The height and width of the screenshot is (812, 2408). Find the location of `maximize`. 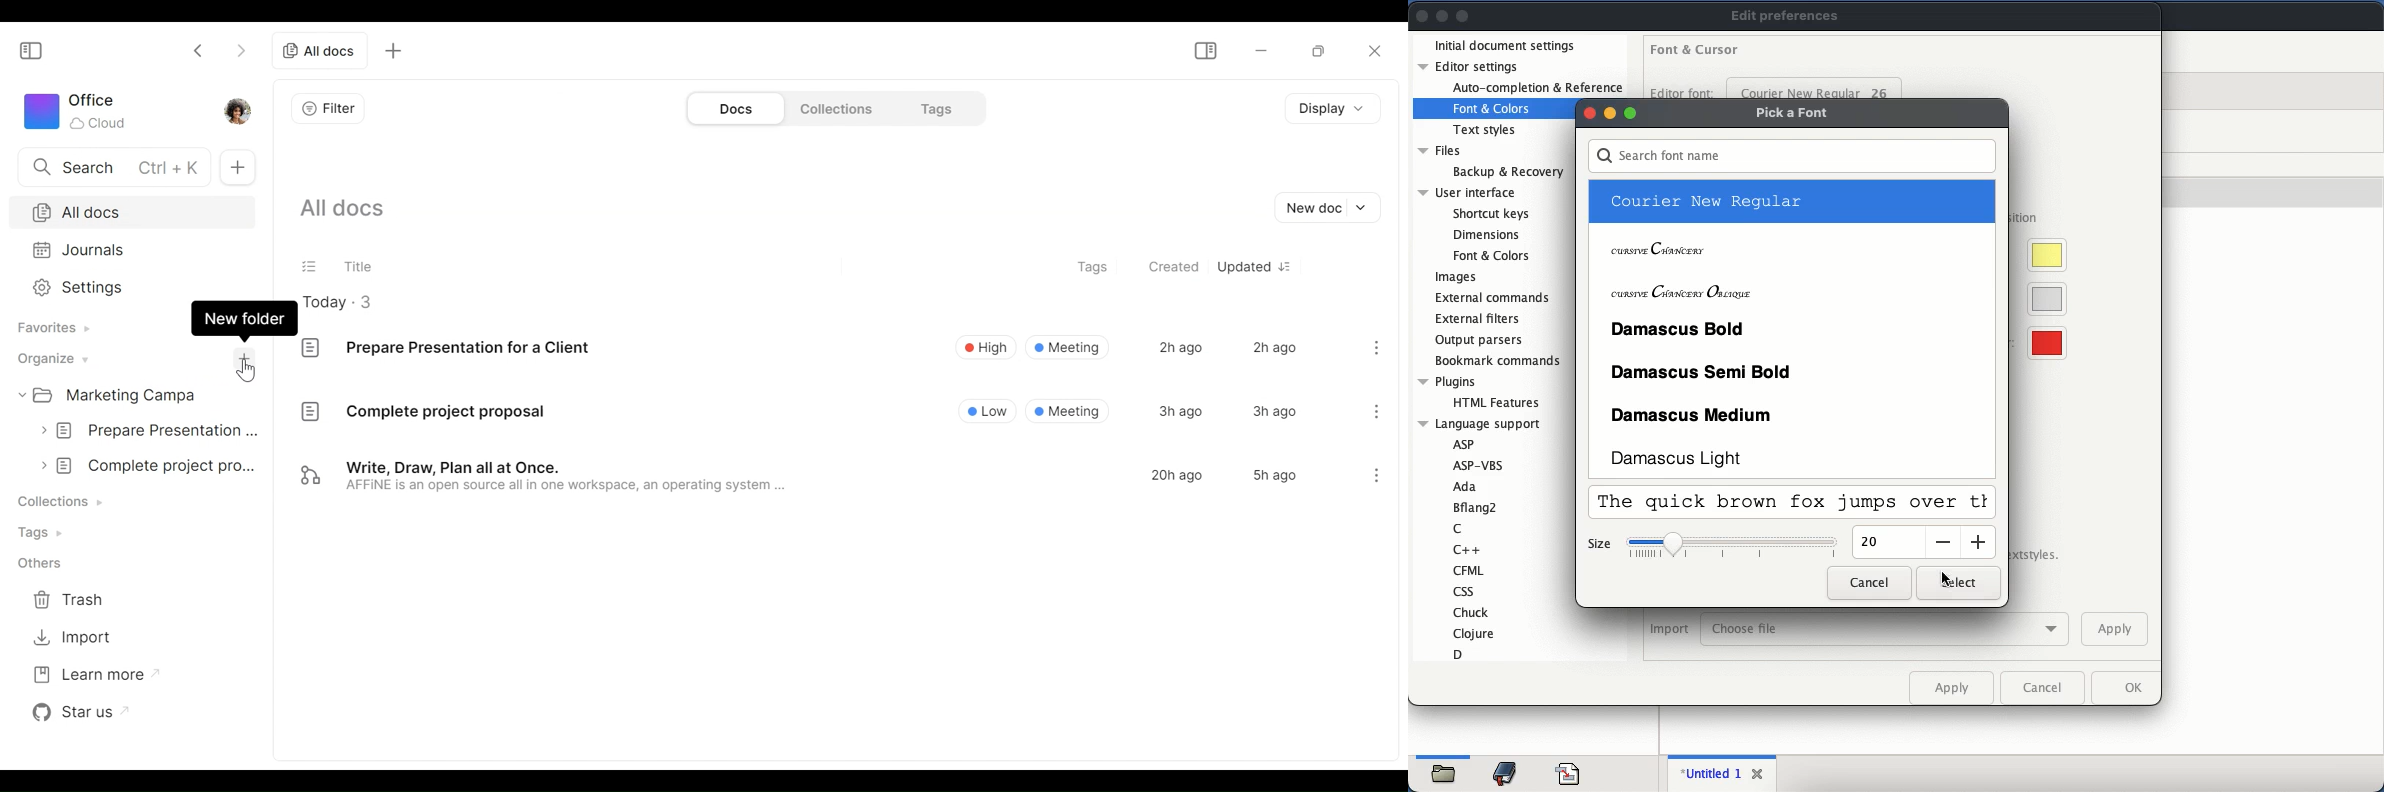

maximize is located at coordinates (1464, 15).